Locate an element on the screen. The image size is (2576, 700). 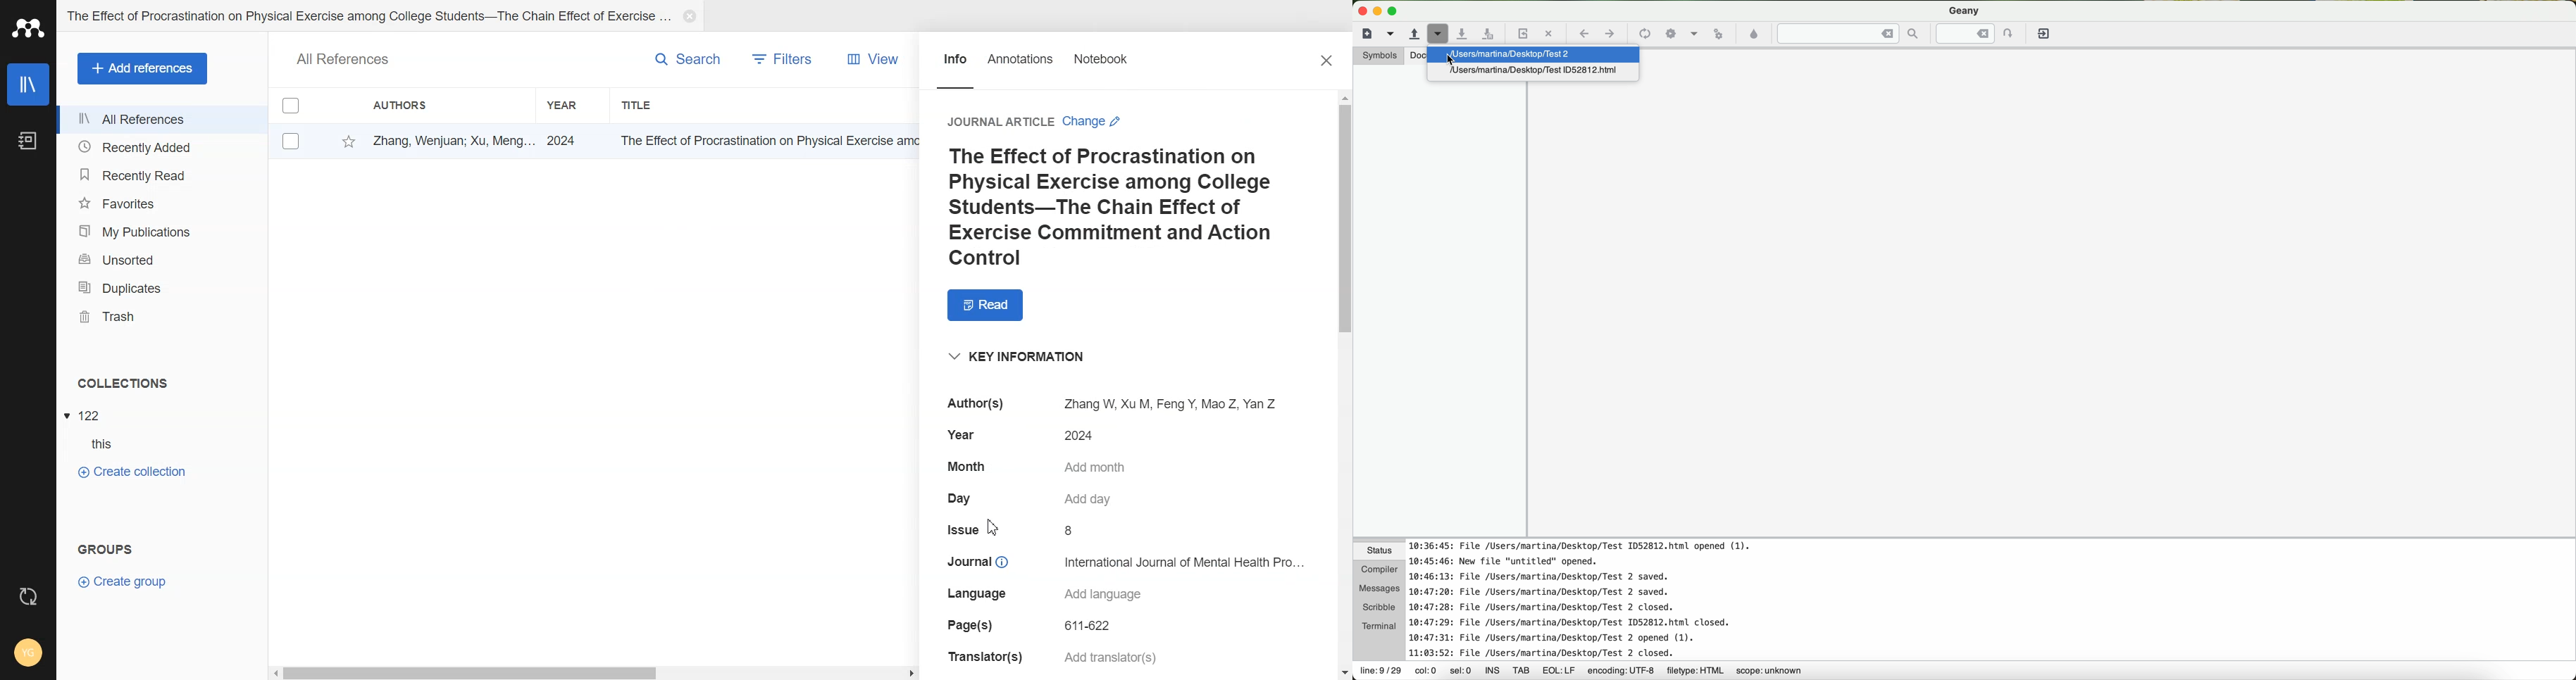
Favorites is located at coordinates (162, 203).